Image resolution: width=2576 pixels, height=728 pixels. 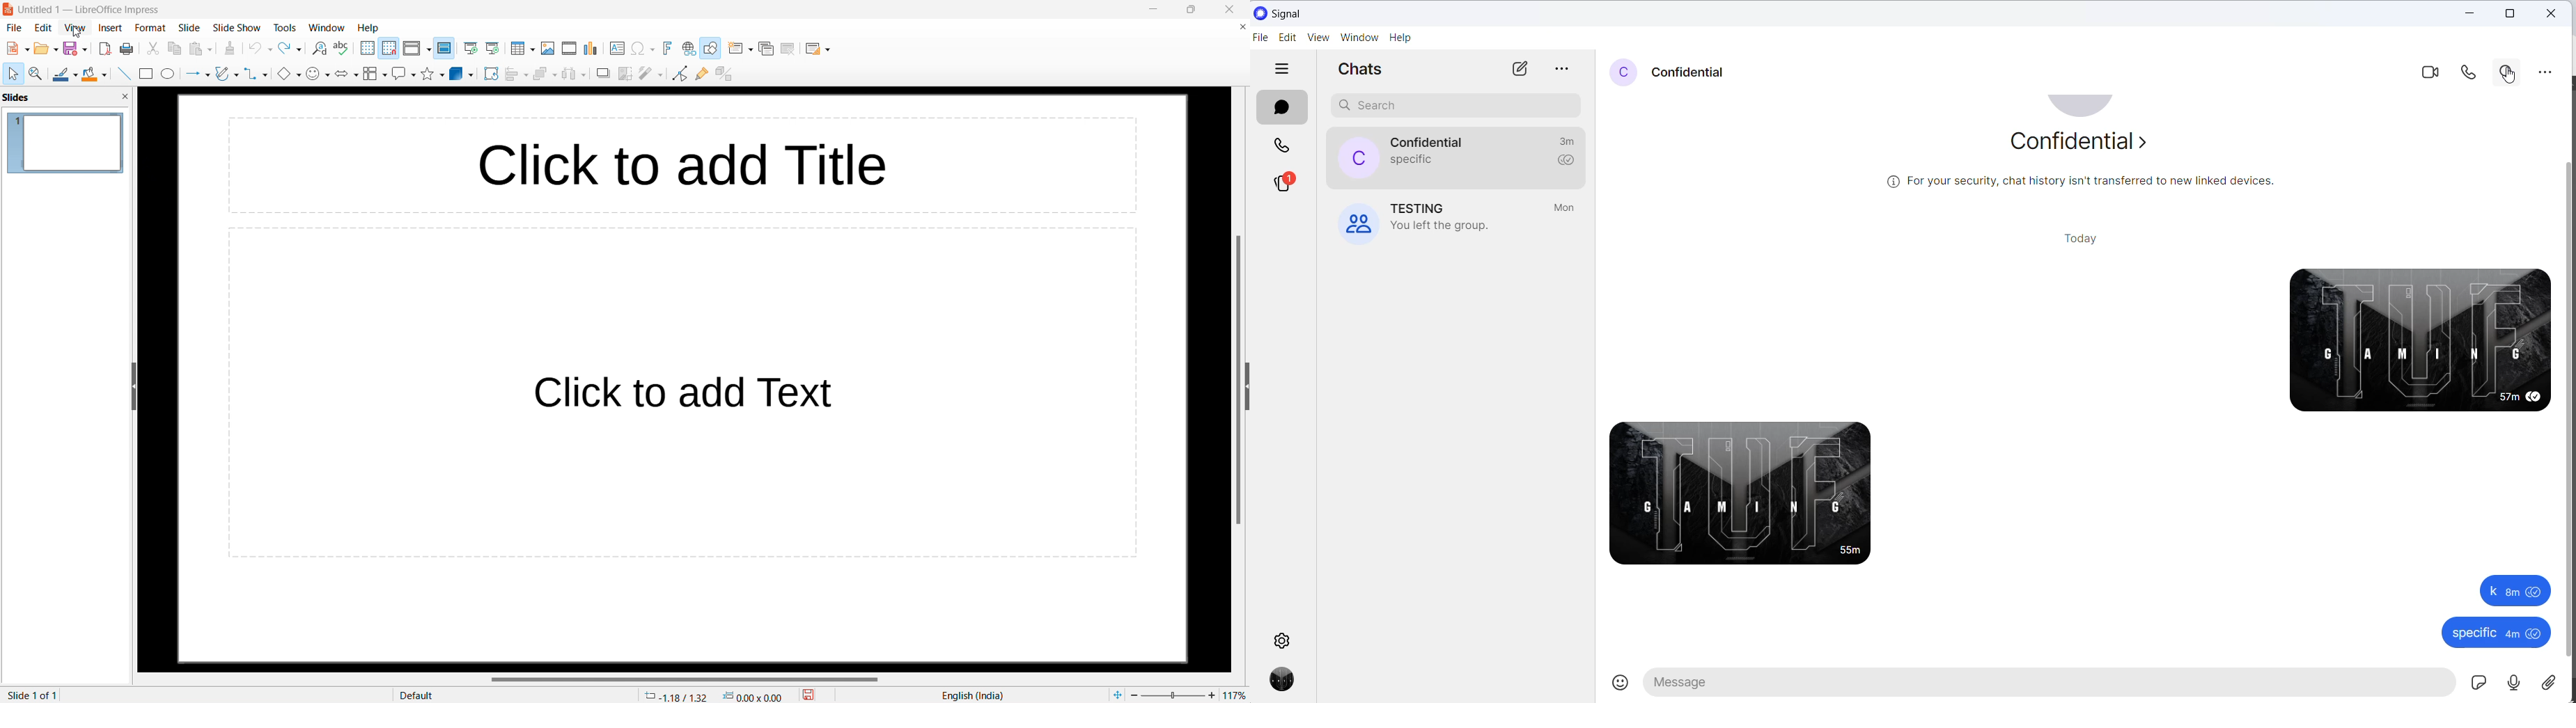 I want to click on search in chat, so click(x=2507, y=72).